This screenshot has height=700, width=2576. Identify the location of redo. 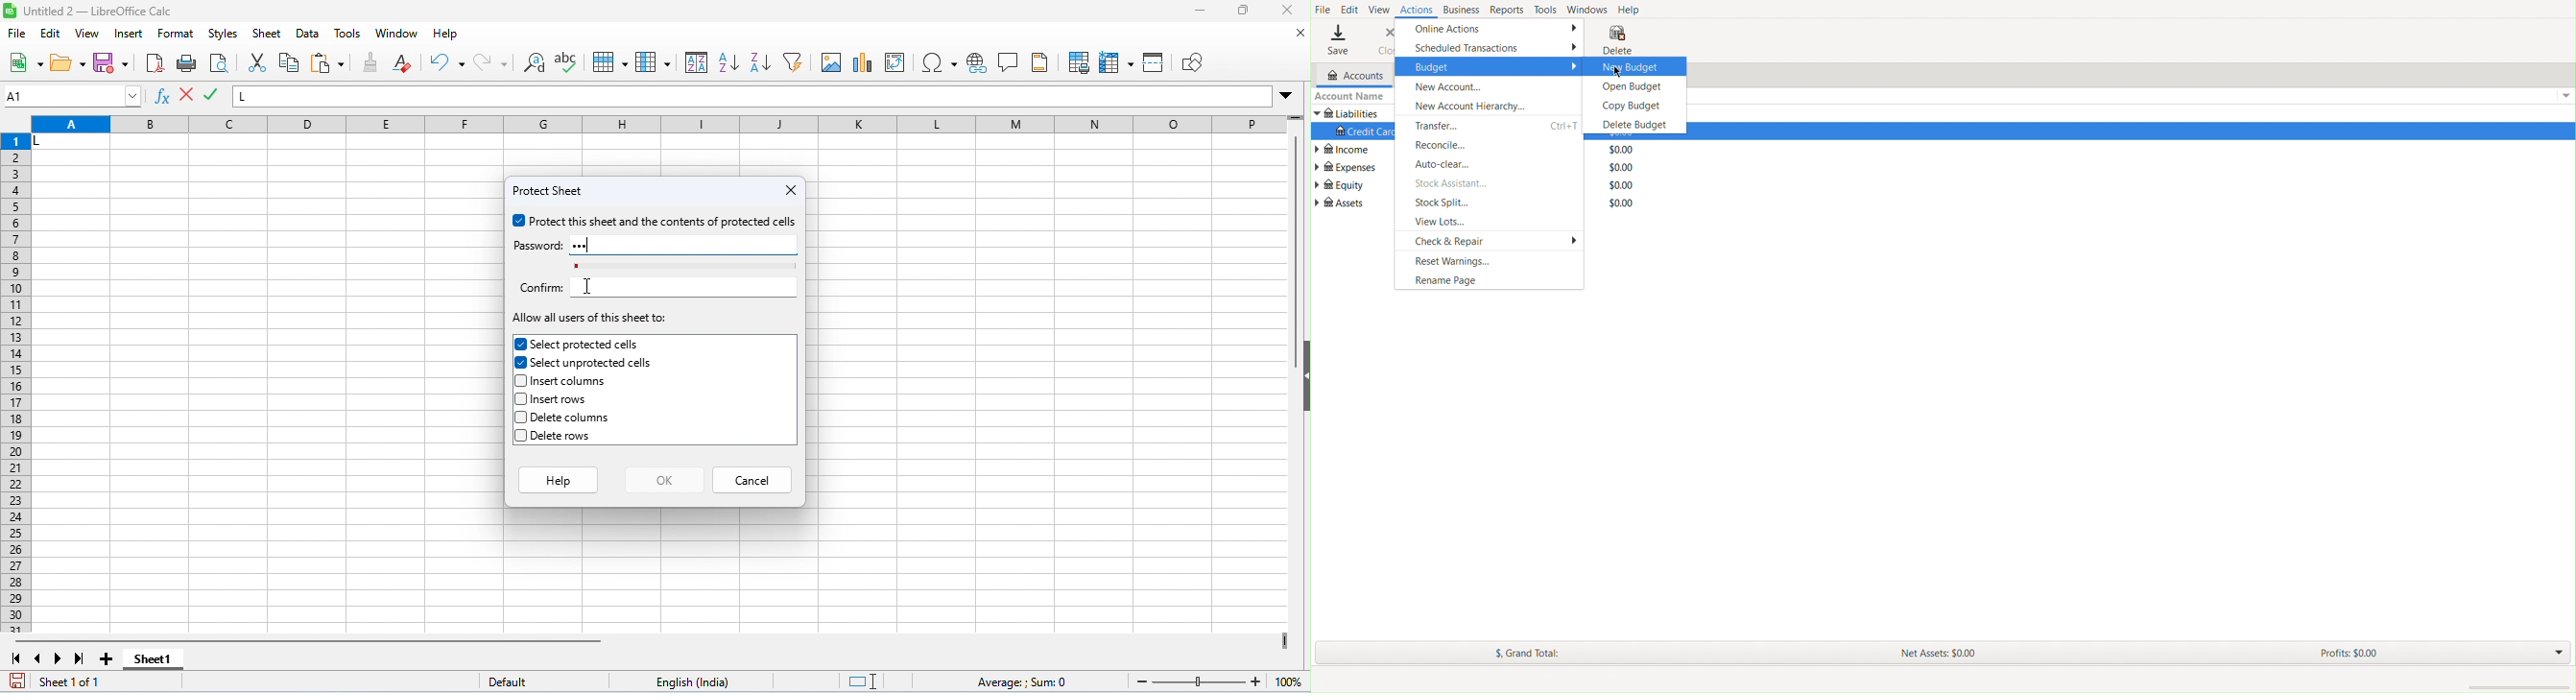
(490, 62).